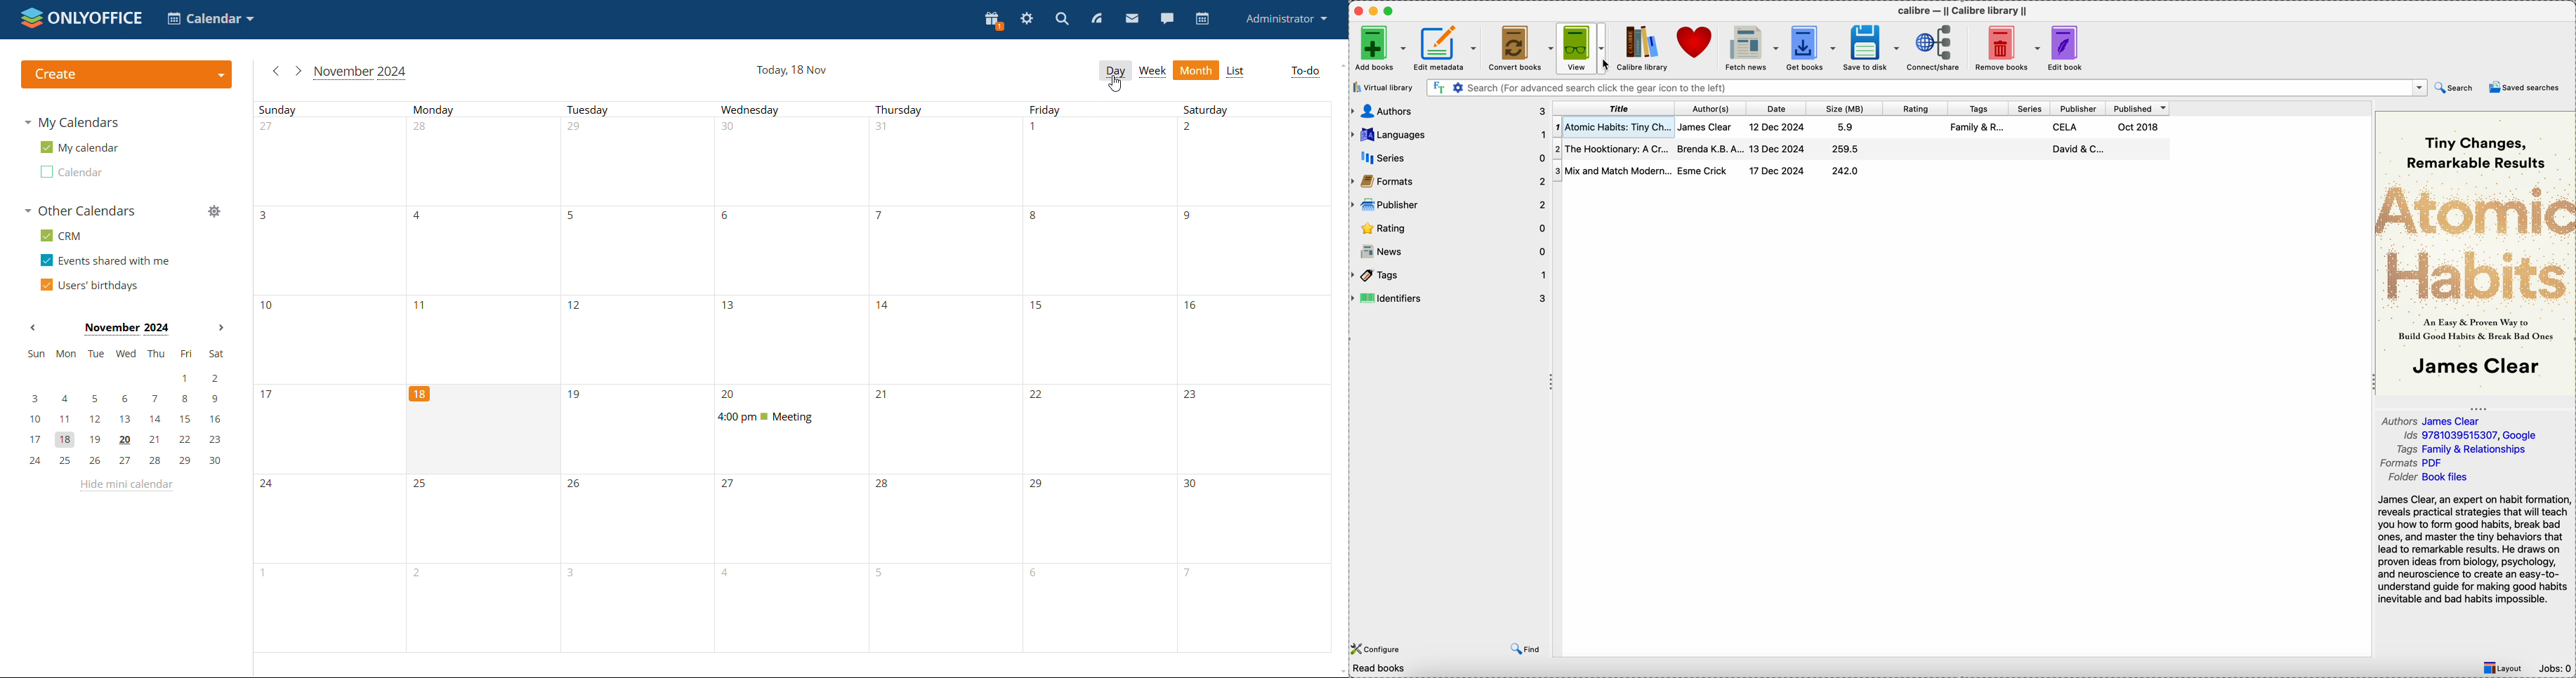 The image size is (2576, 700). I want to click on get books, so click(1810, 49).